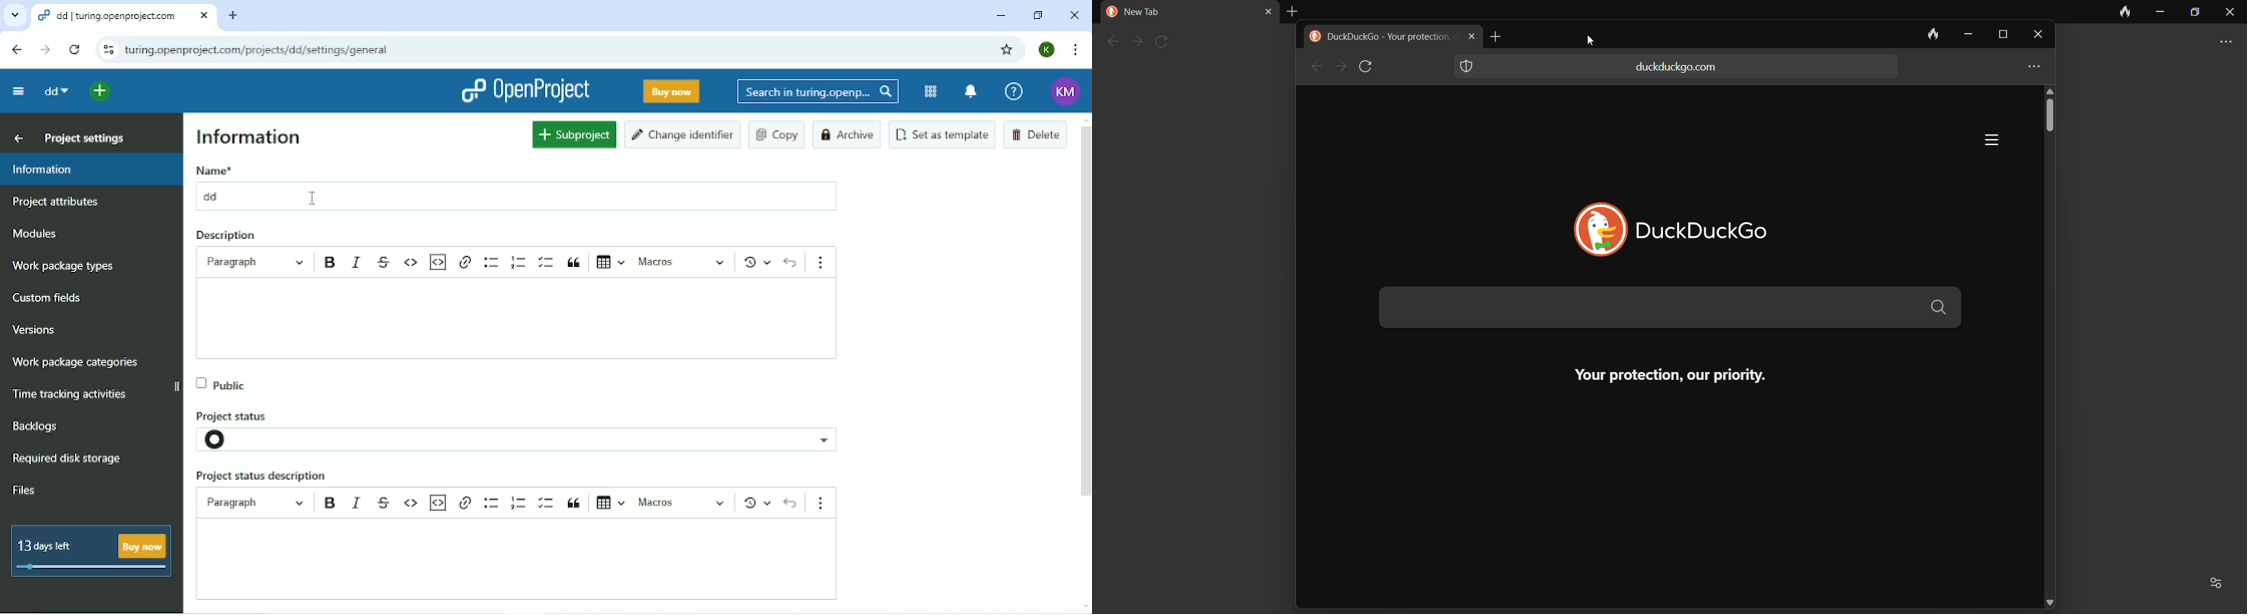  Describe the element at coordinates (1592, 229) in the screenshot. I see `DuckDuckGo logo` at that location.